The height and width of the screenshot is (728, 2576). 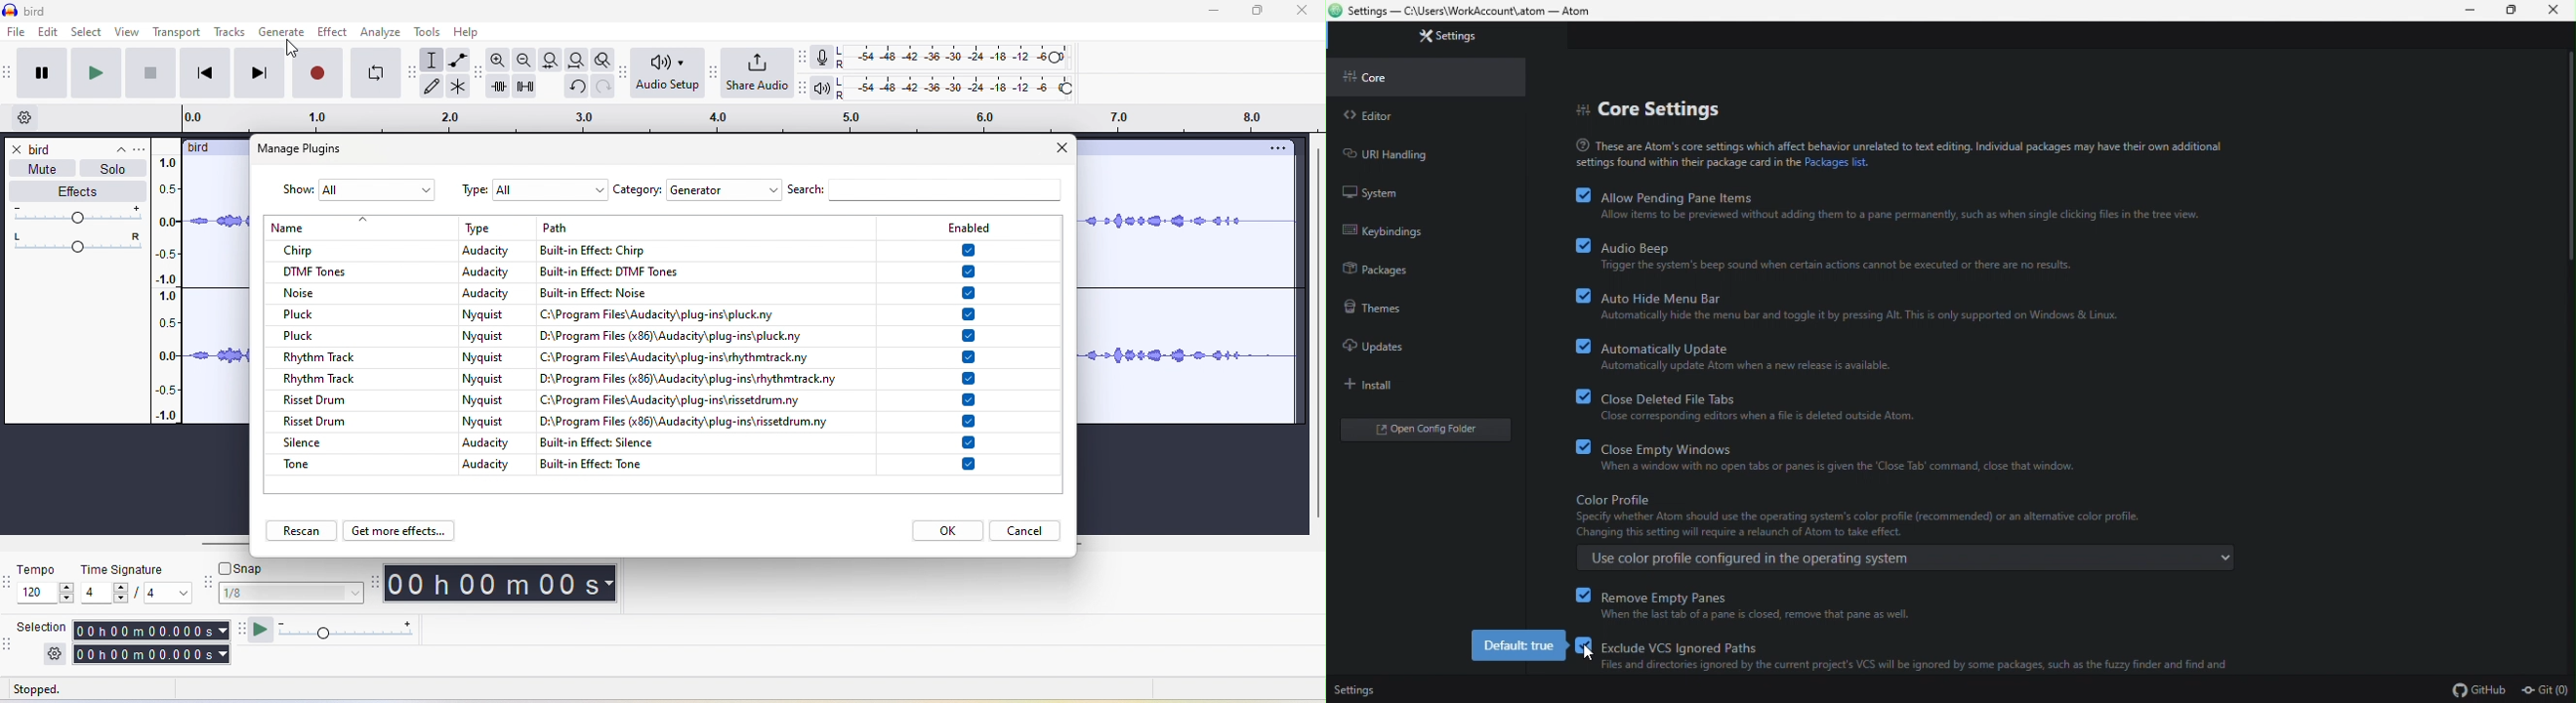 I want to click on audio setup , so click(x=664, y=77).